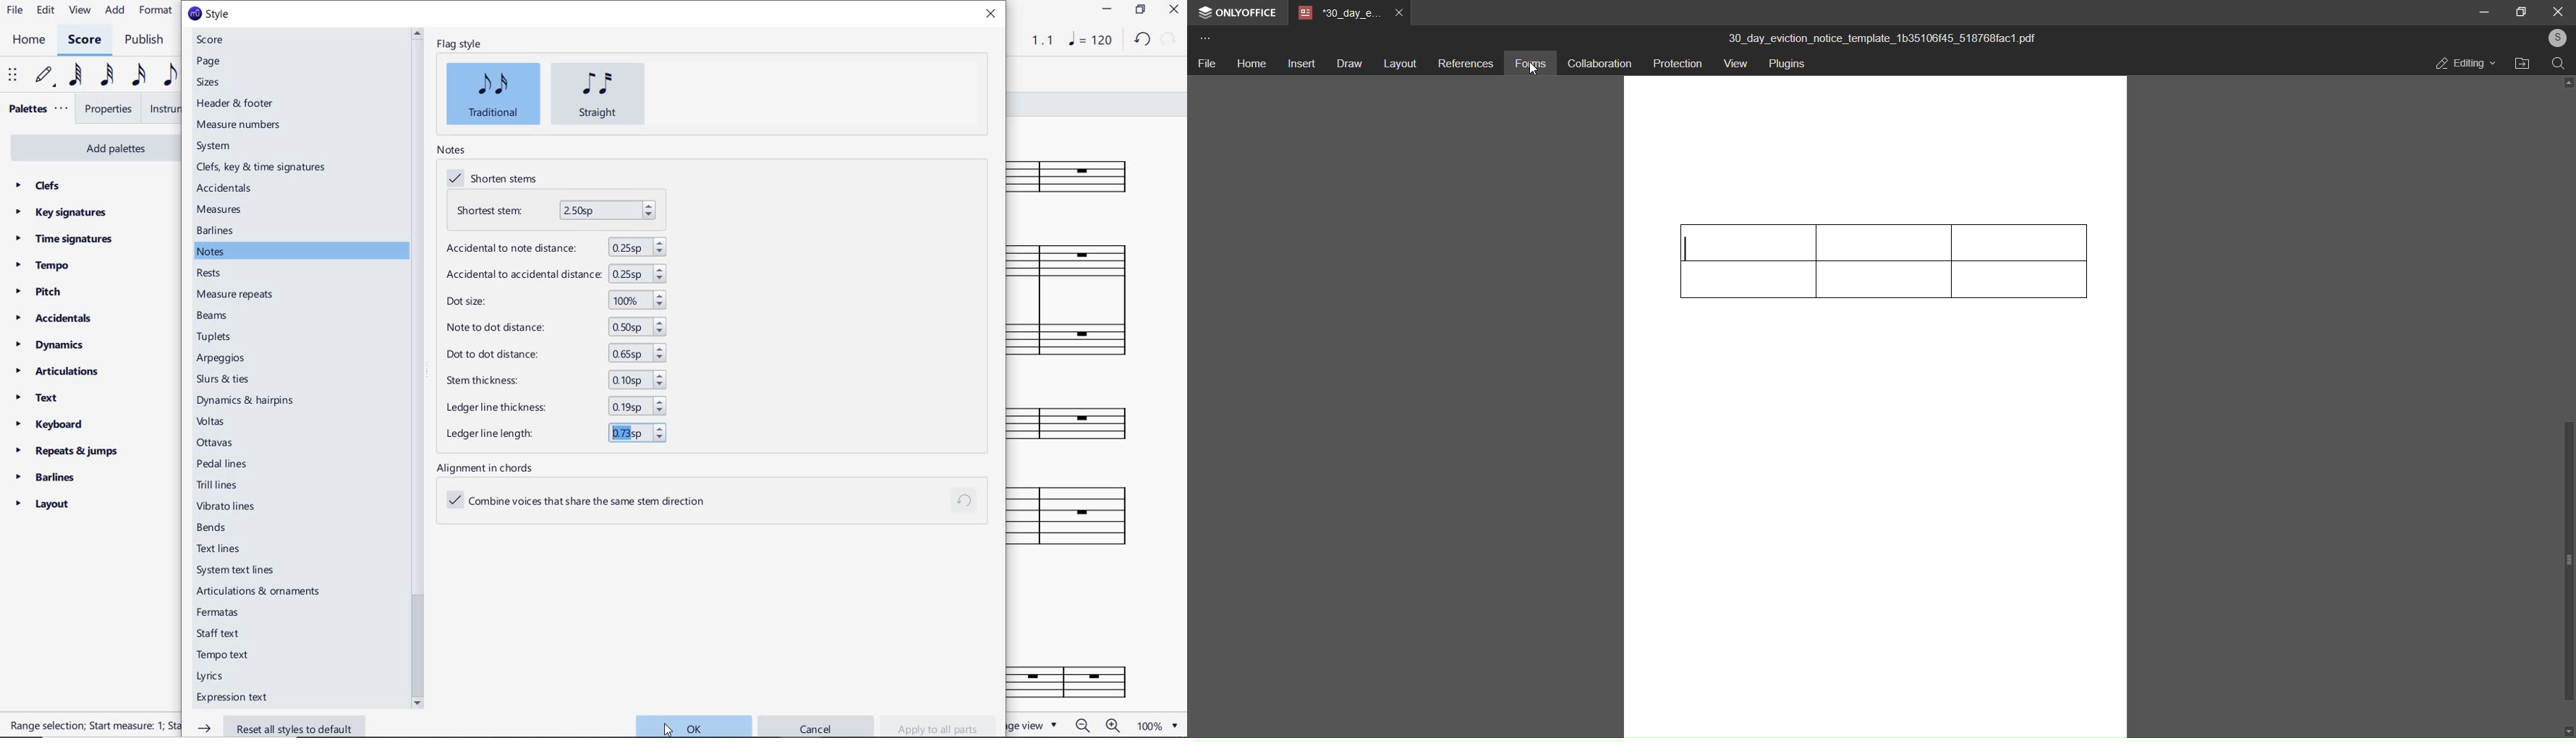  Describe the element at coordinates (555, 301) in the screenshot. I see `dot size` at that location.